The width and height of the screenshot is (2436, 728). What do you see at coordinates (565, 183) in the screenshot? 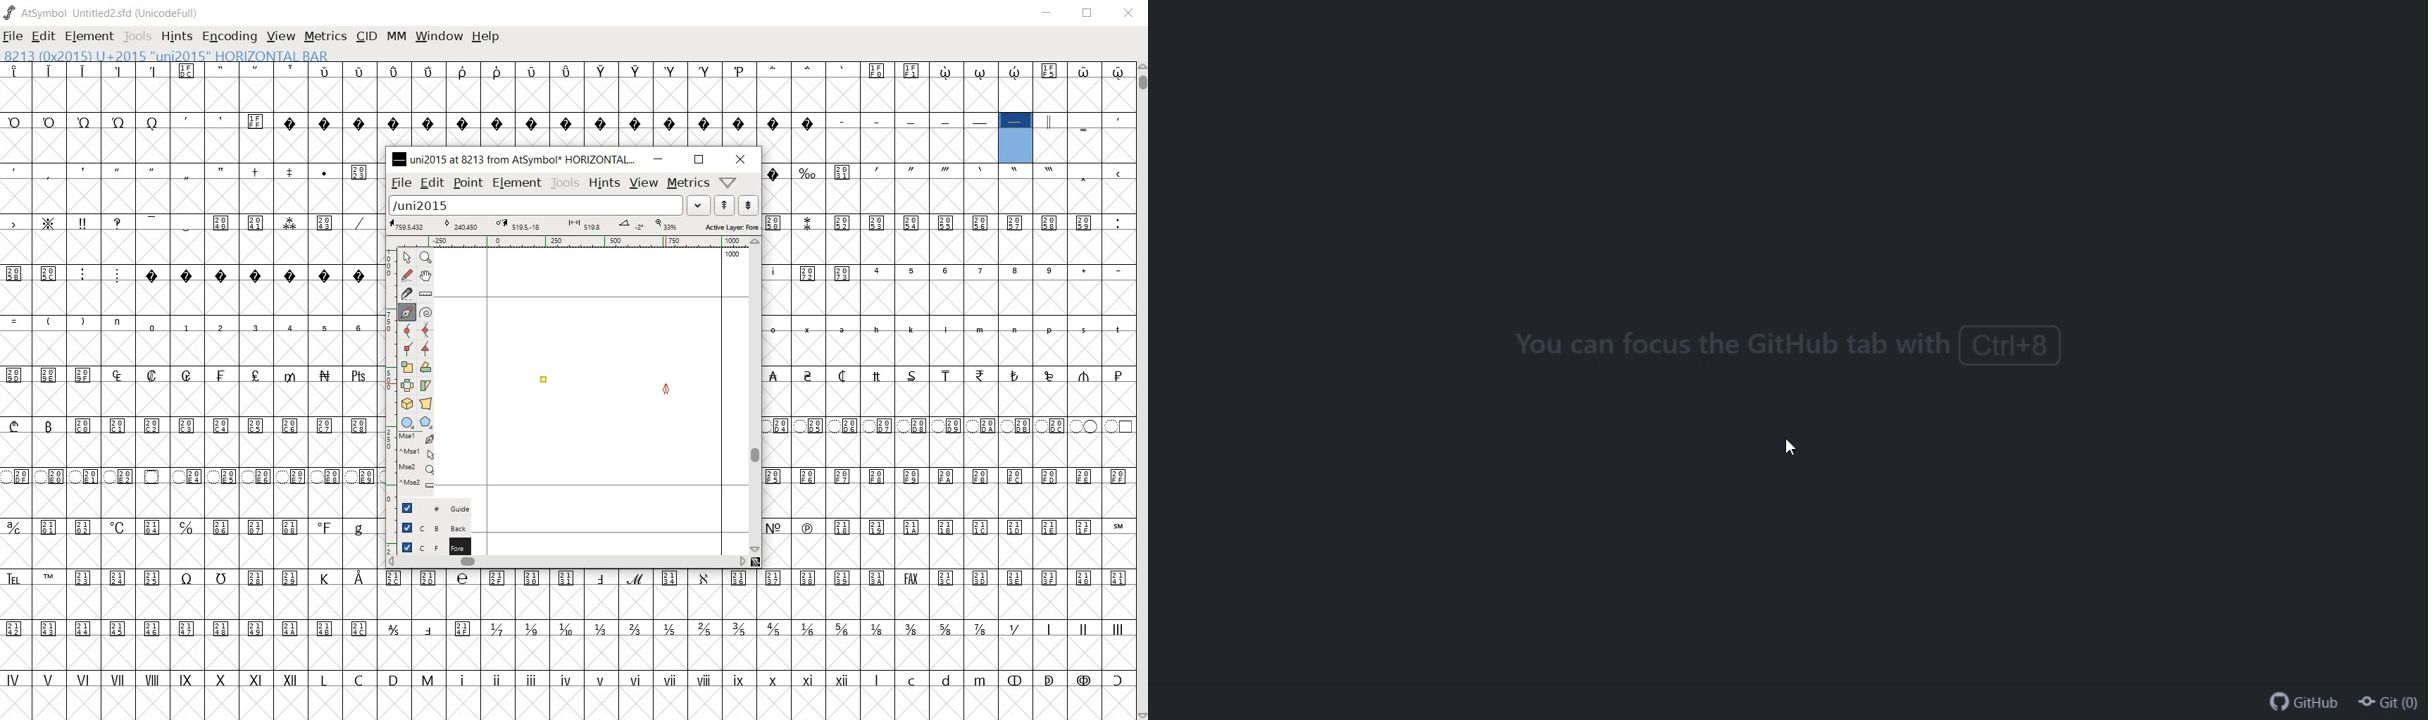
I see `tools` at bounding box center [565, 183].